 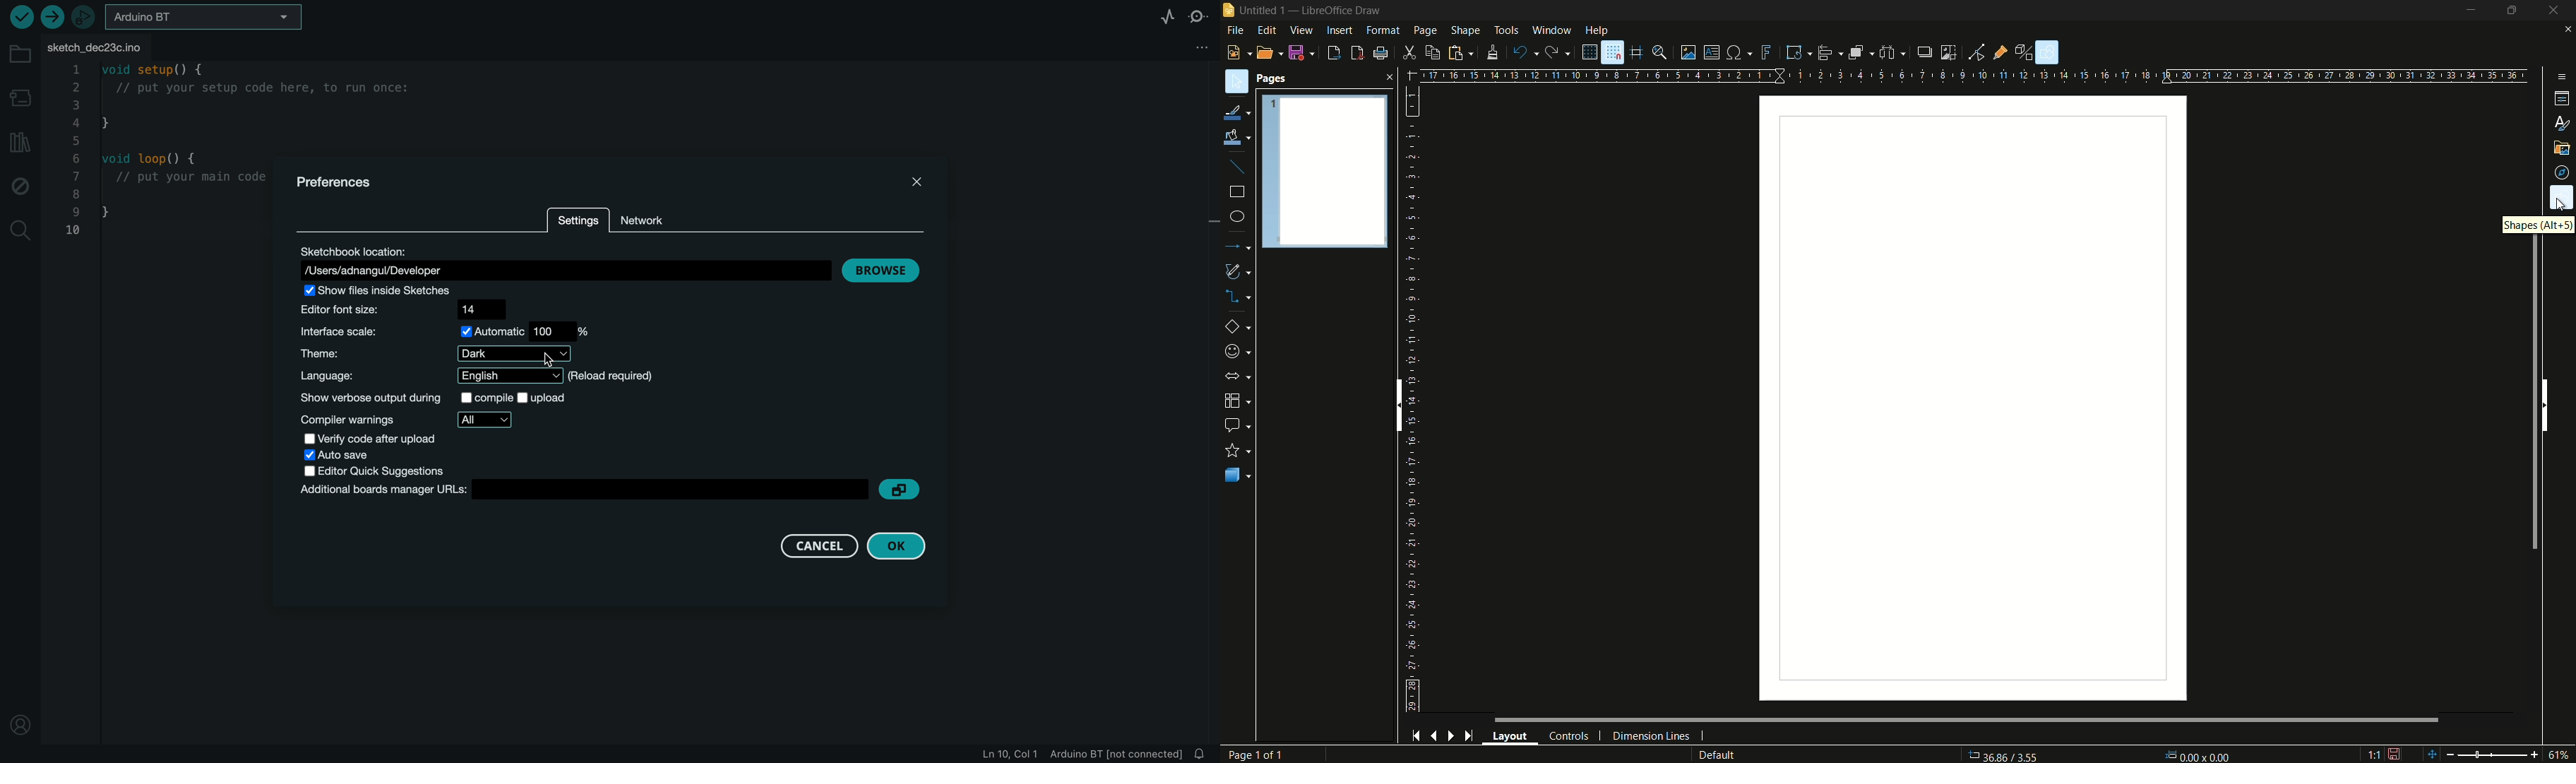 I want to click on close document, so click(x=2568, y=30).